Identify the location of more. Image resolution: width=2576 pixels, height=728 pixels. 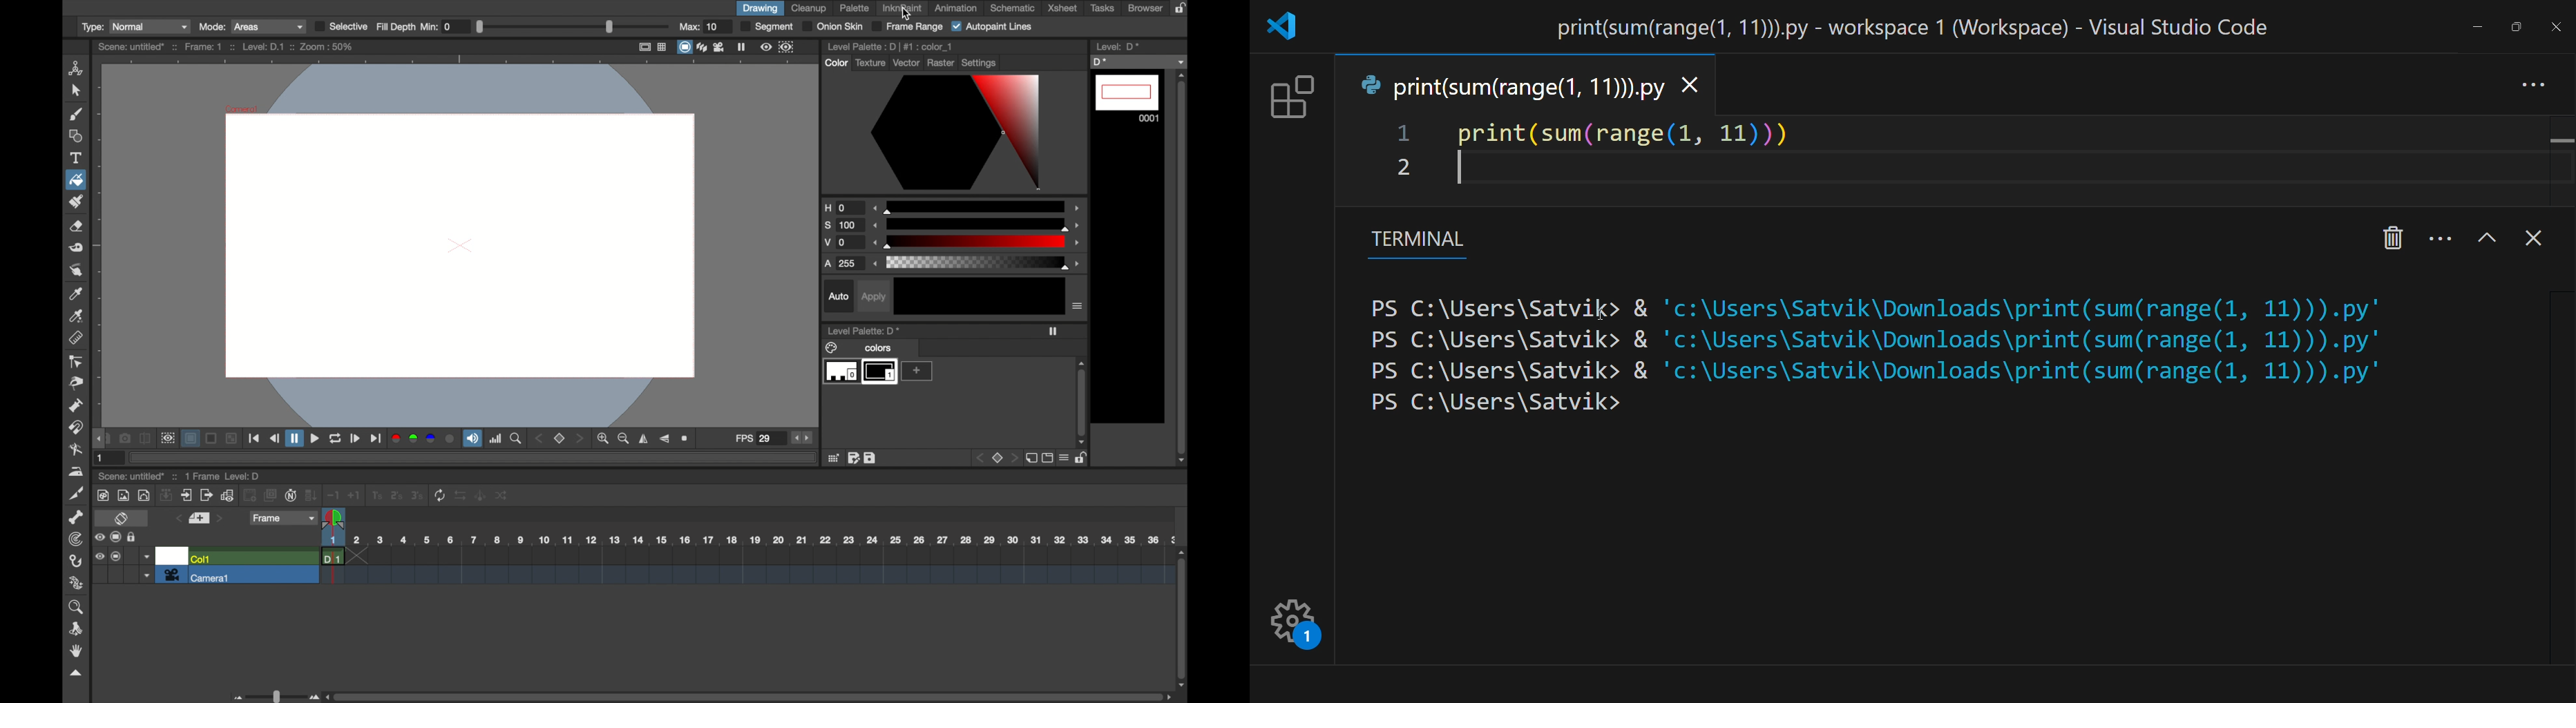
(917, 371).